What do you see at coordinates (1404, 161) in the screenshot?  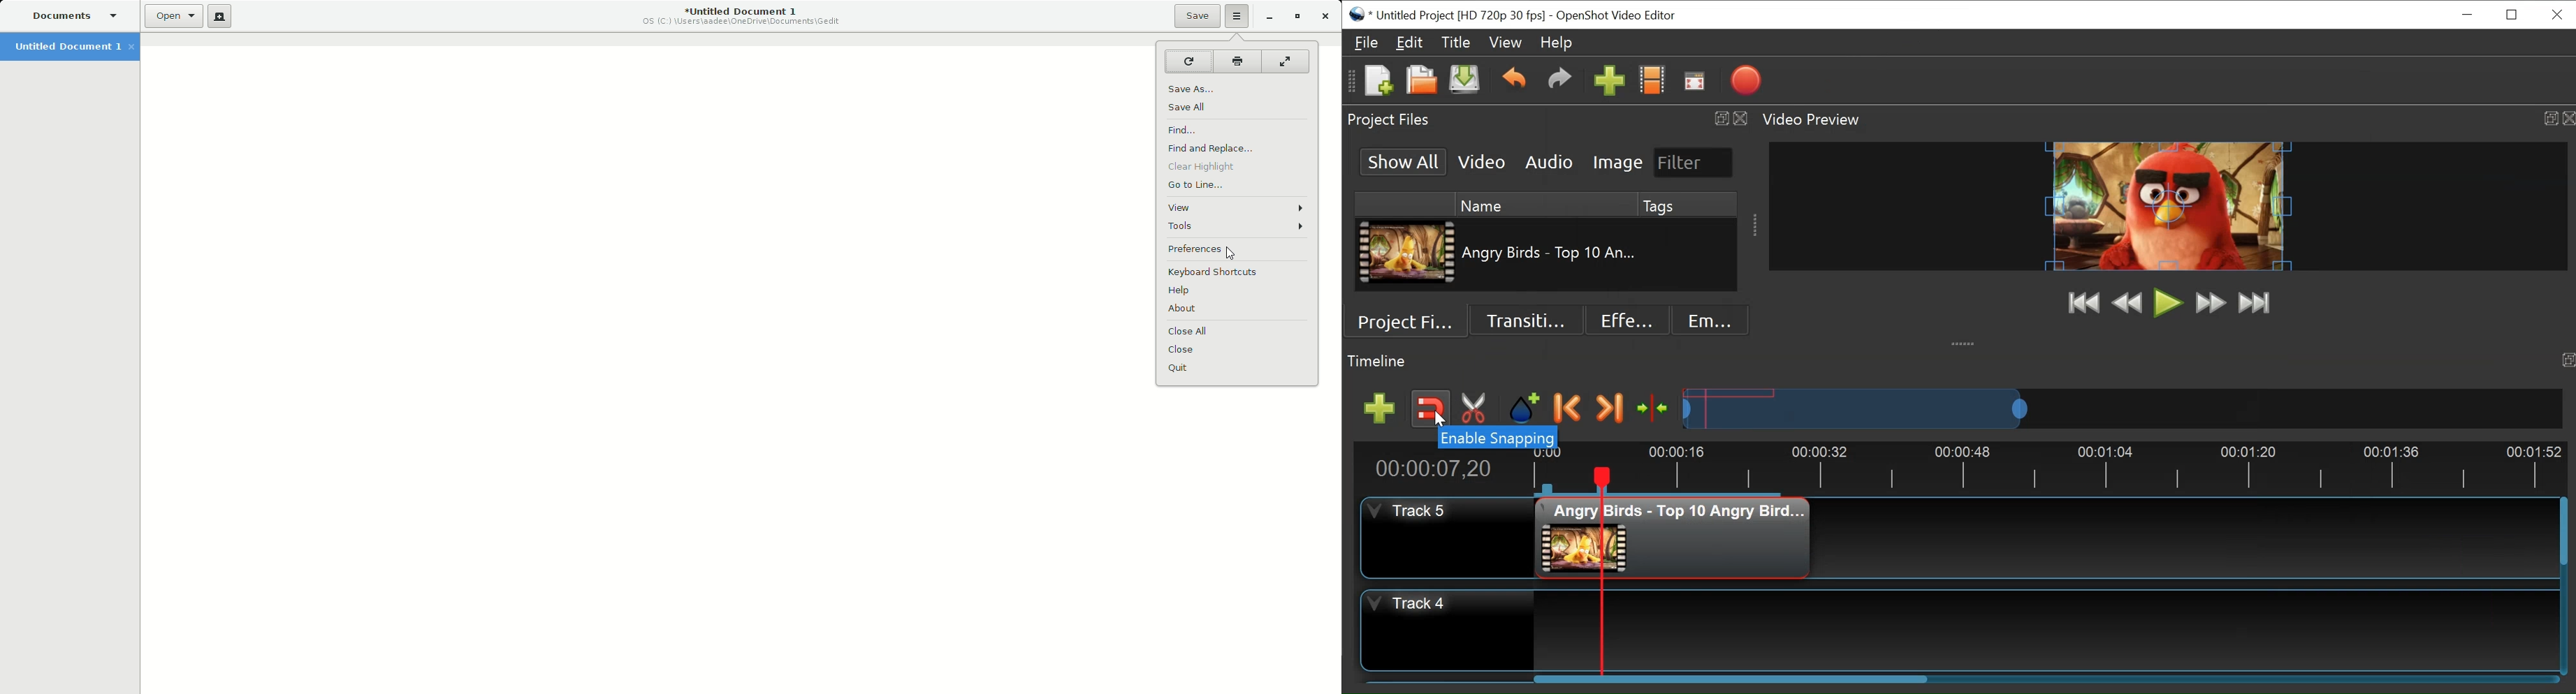 I see `Show All` at bounding box center [1404, 161].